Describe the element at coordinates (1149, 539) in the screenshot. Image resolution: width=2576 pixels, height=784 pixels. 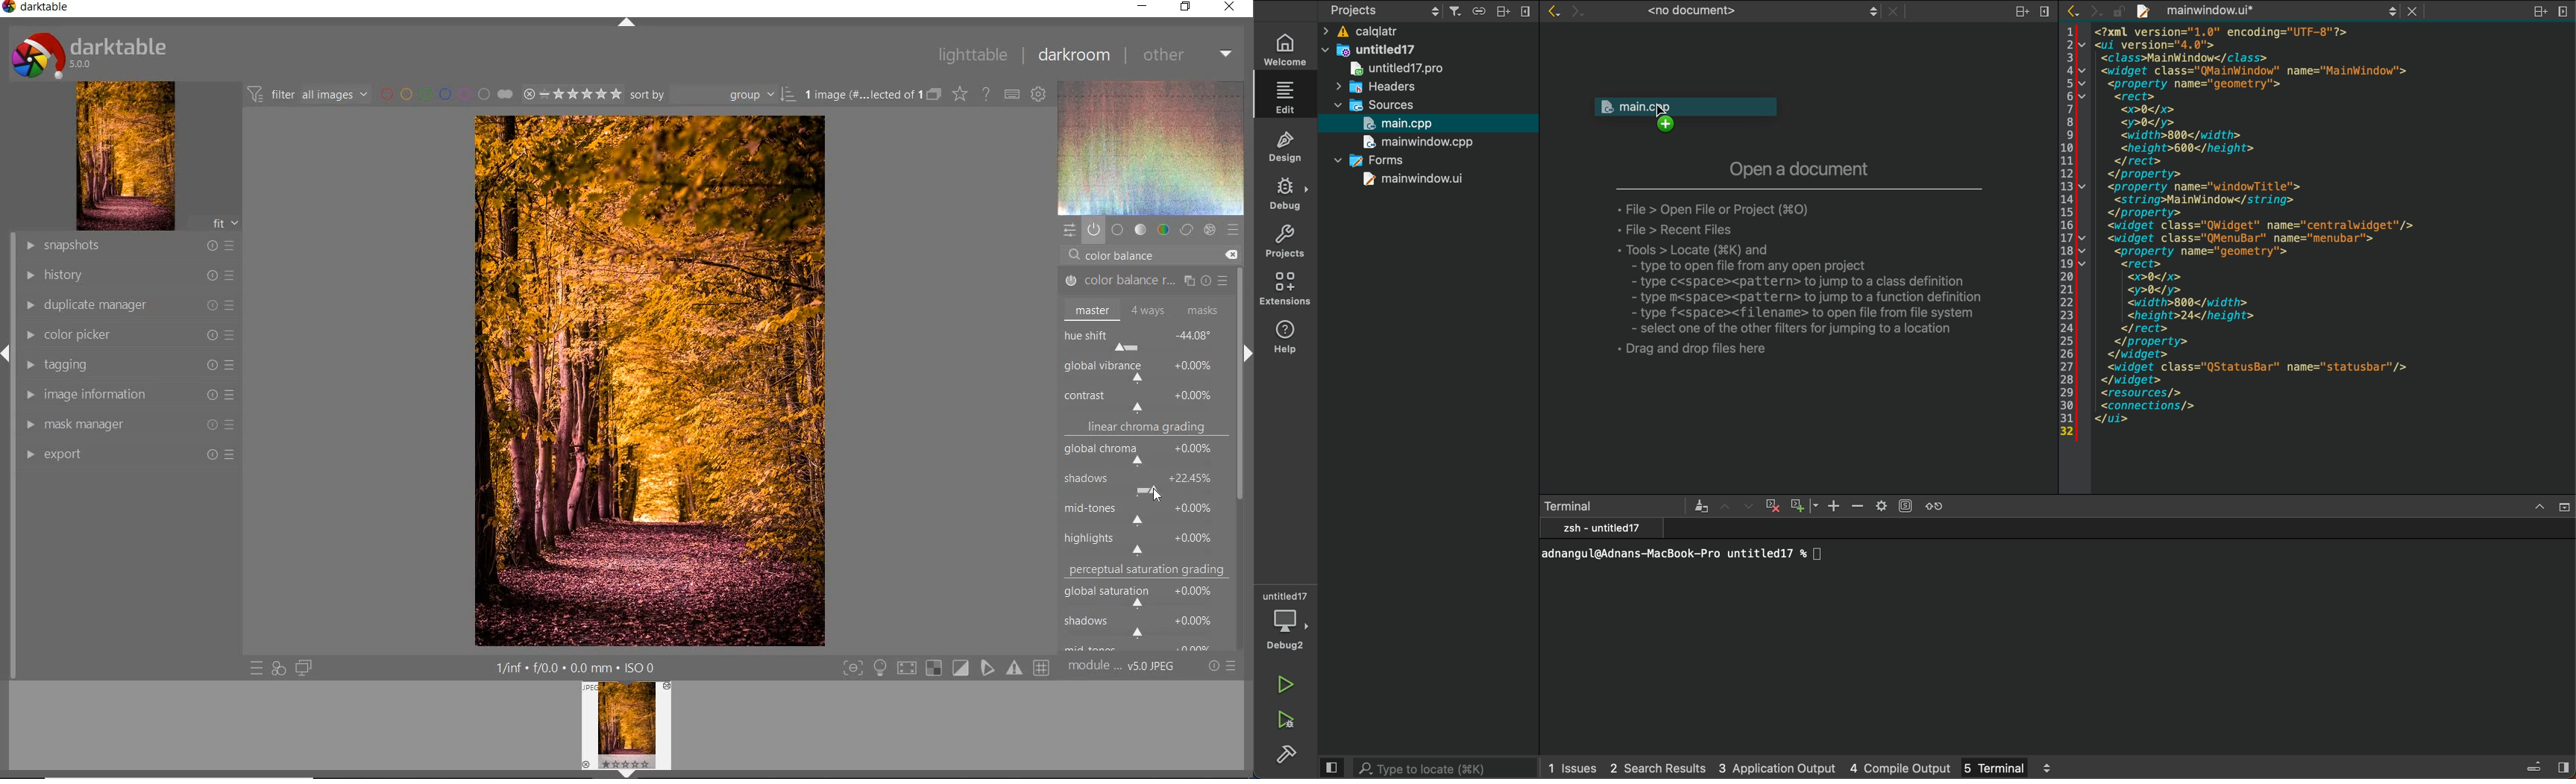
I see `highlights` at that location.